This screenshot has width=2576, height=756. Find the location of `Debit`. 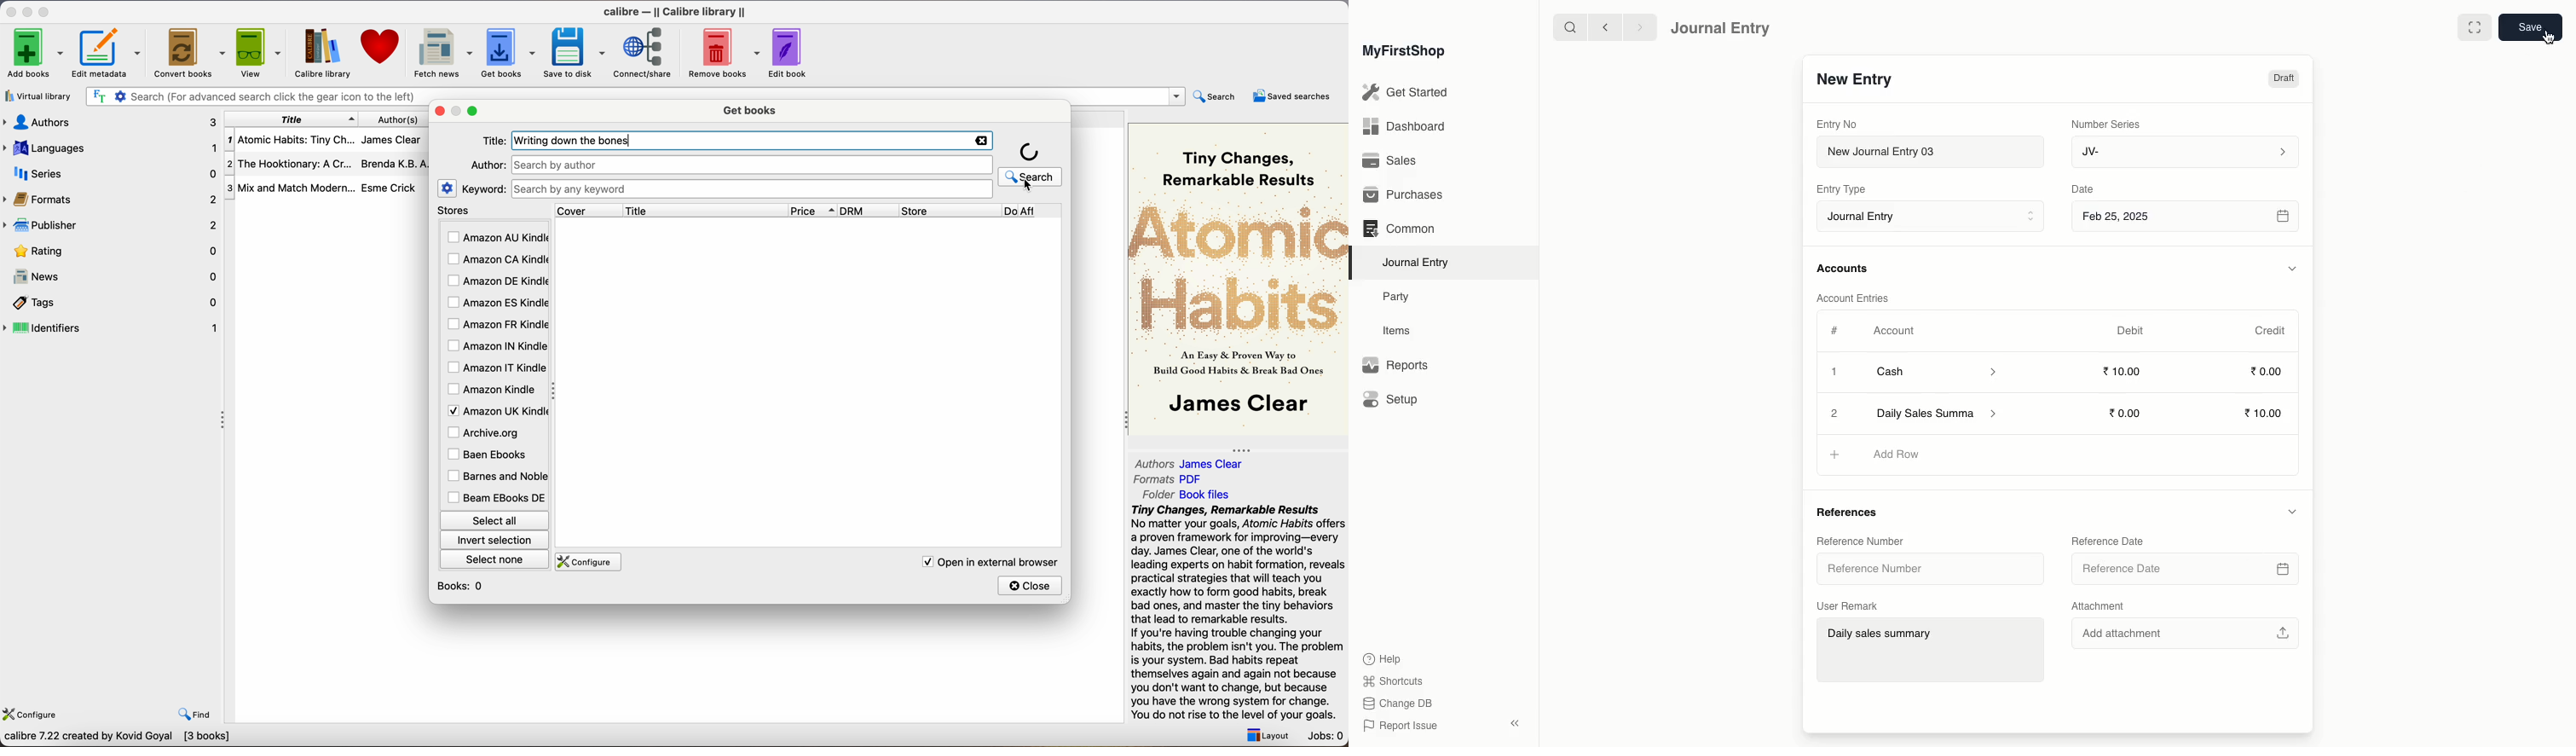

Debit is located at coordinates (2130, 330).